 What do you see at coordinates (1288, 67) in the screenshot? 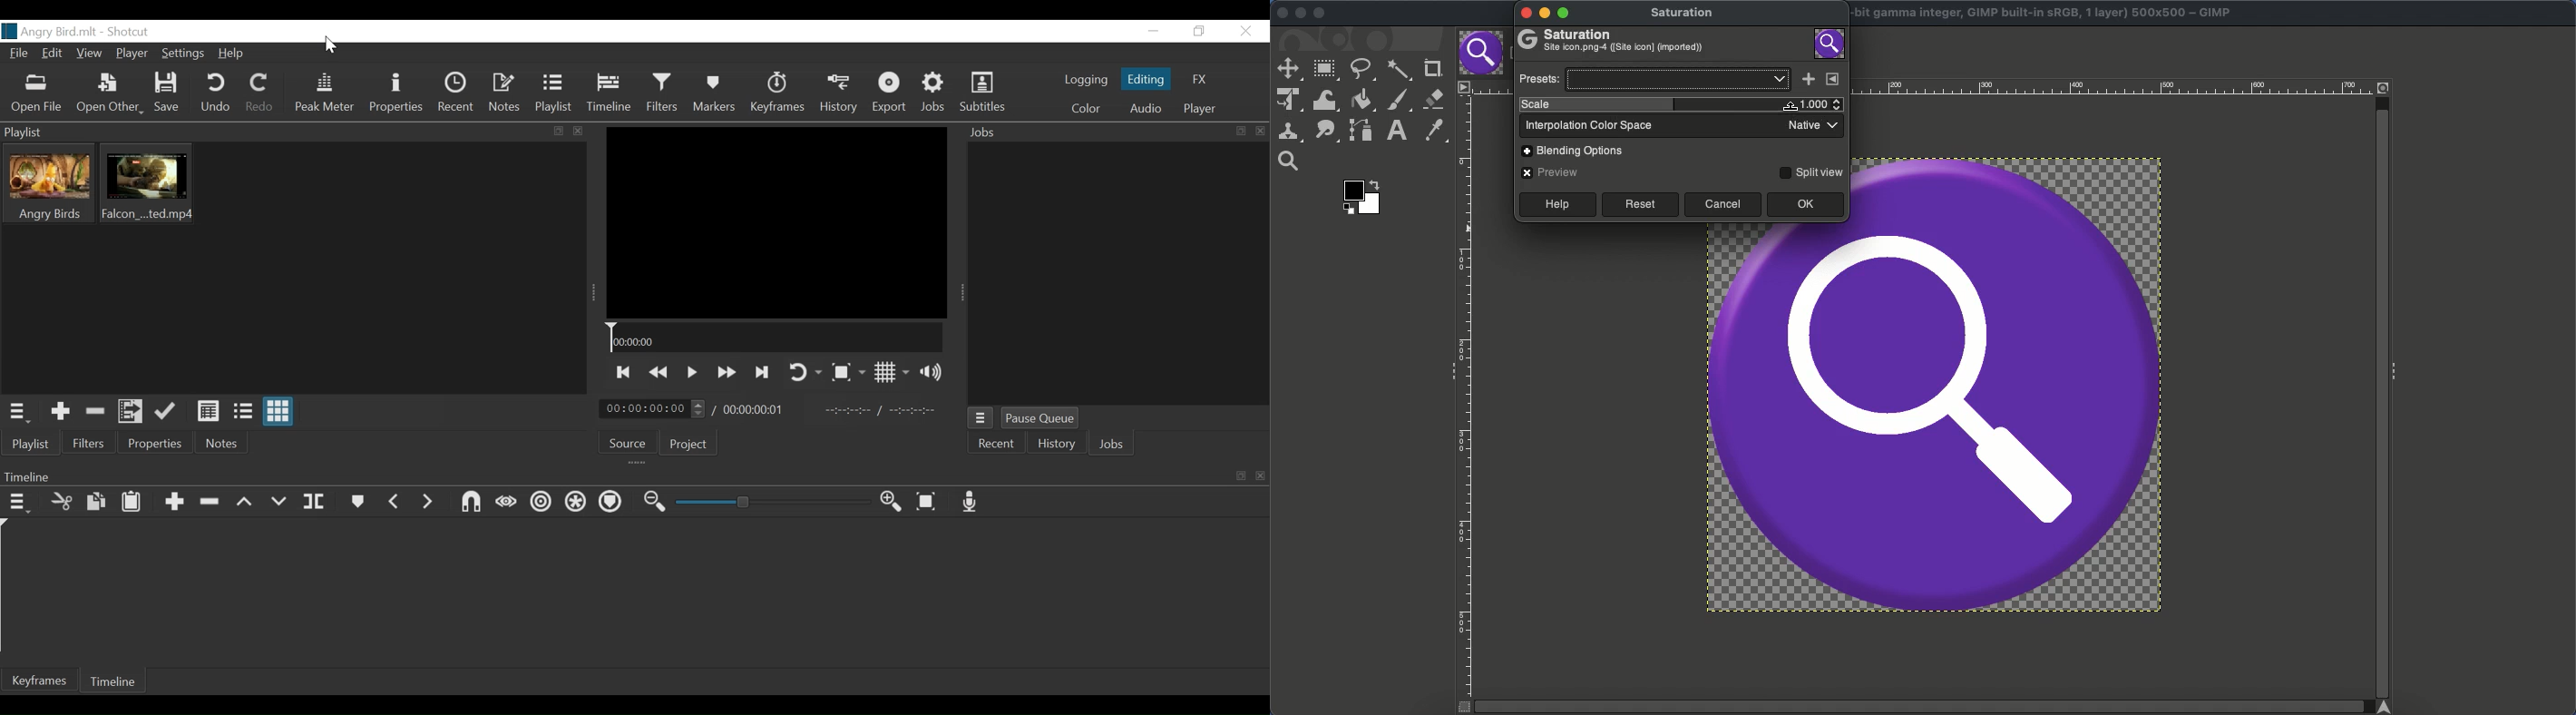
I see `Move tool` at bounding box center [1288, 67].